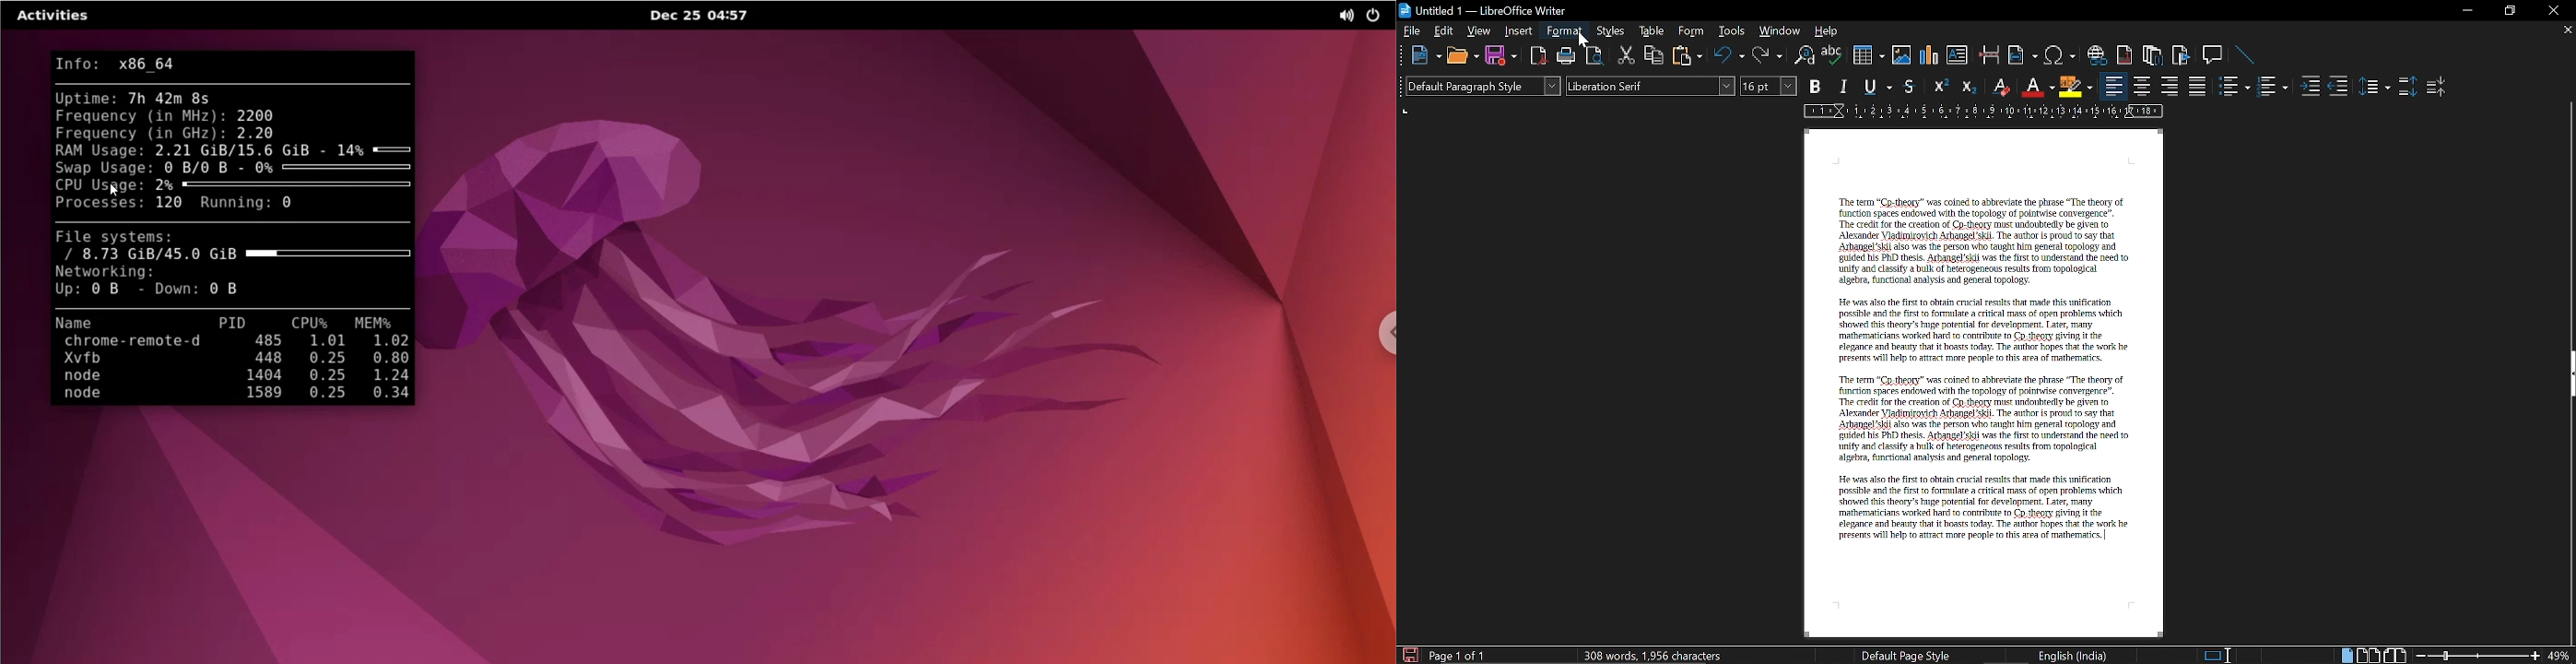 This screenshot has width=2576, height=672. I want to click on align right, so click(2170, 85).